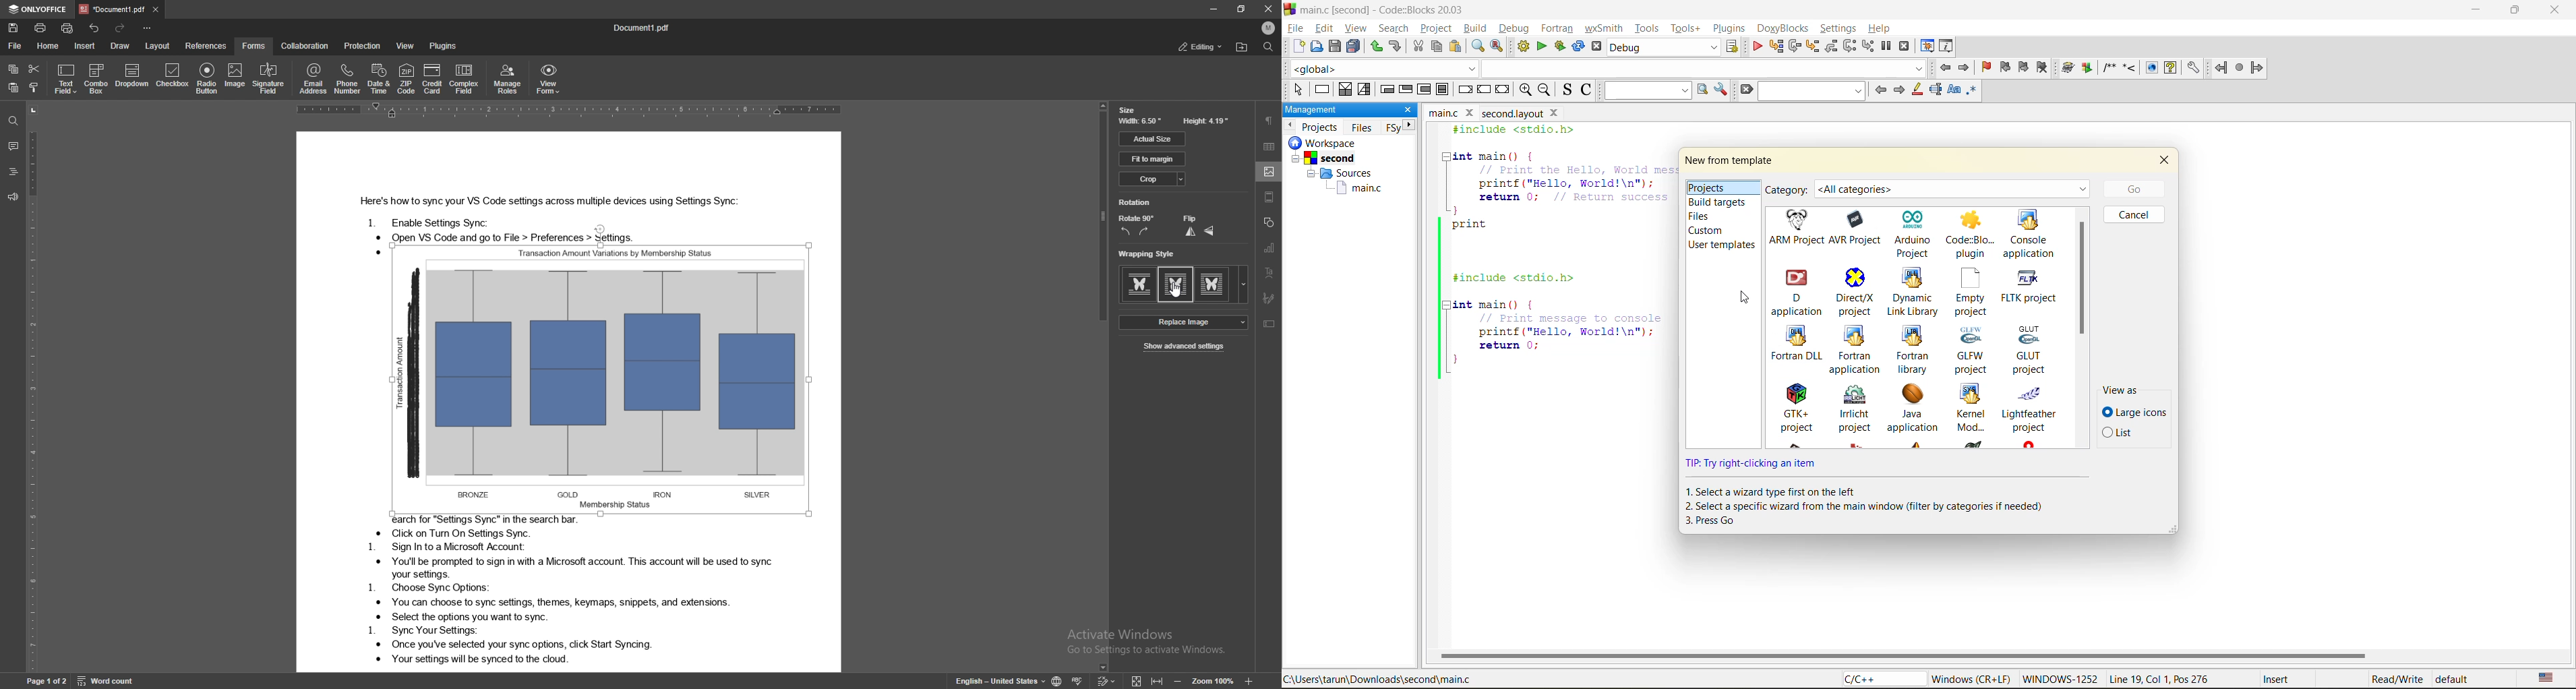 The image size is (2576, 700). I want to click on abort, so click(1599, 47).